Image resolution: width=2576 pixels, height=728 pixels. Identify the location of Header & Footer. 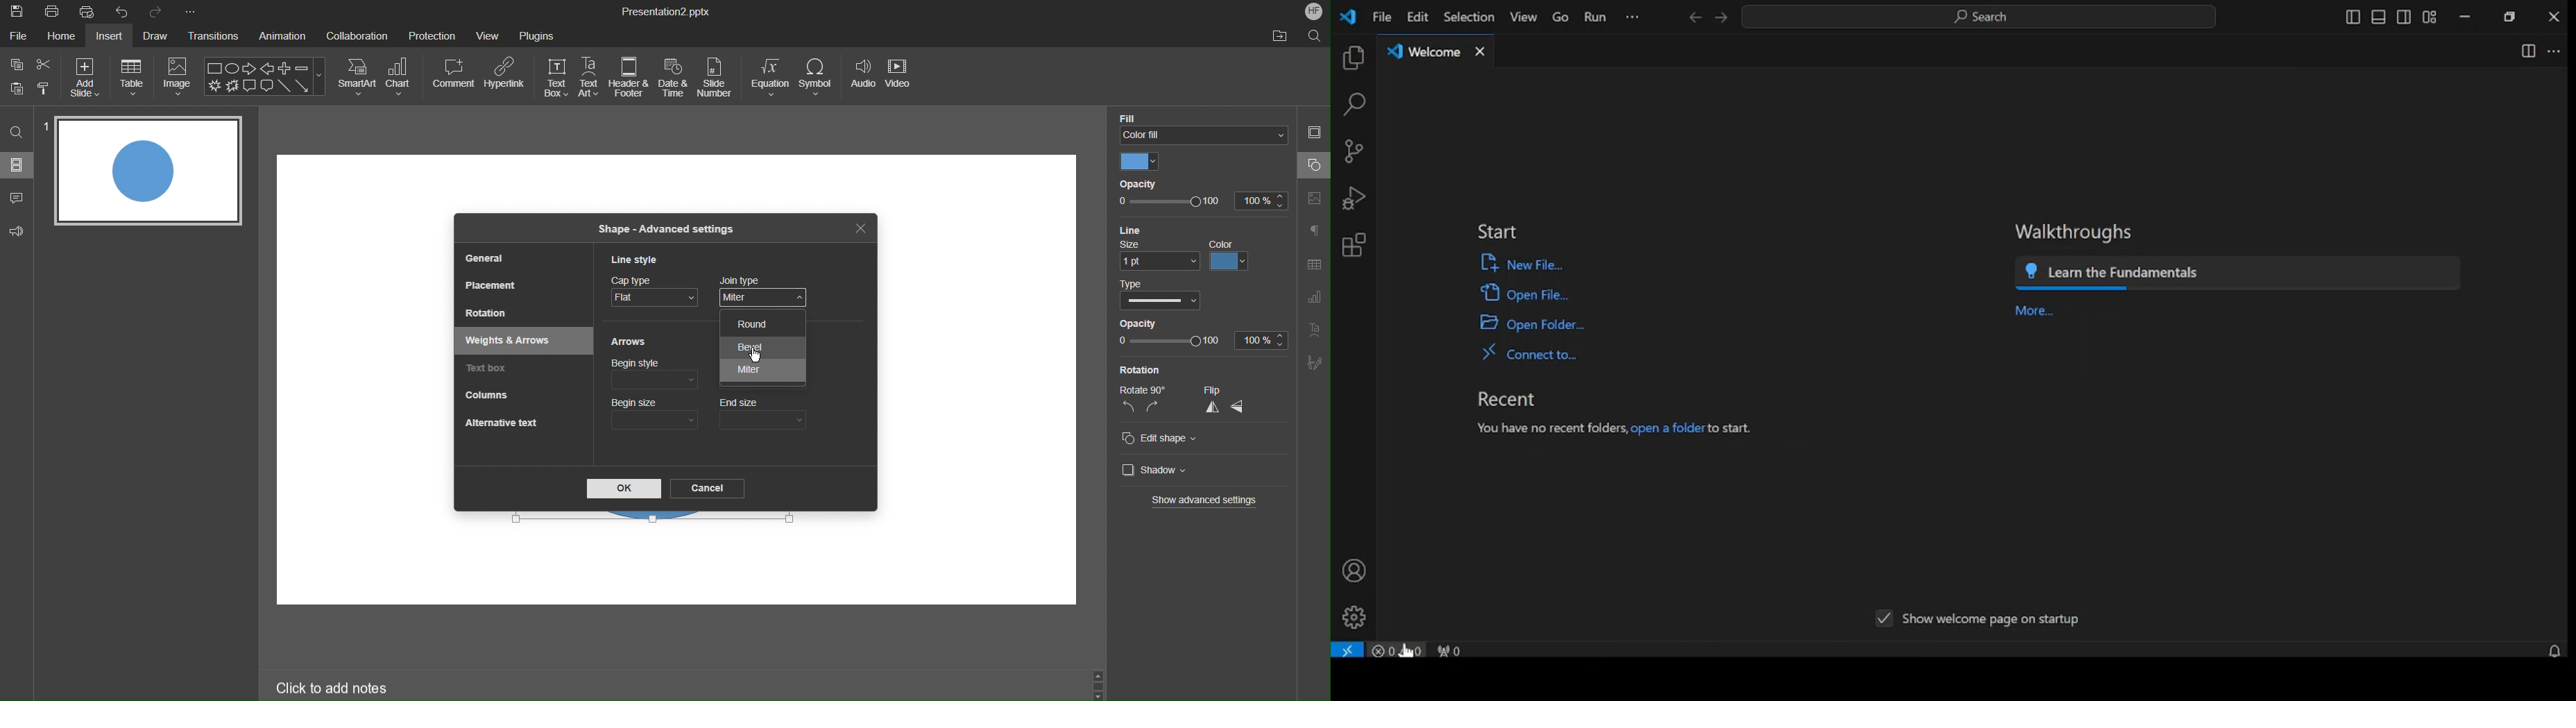
(629, 78).